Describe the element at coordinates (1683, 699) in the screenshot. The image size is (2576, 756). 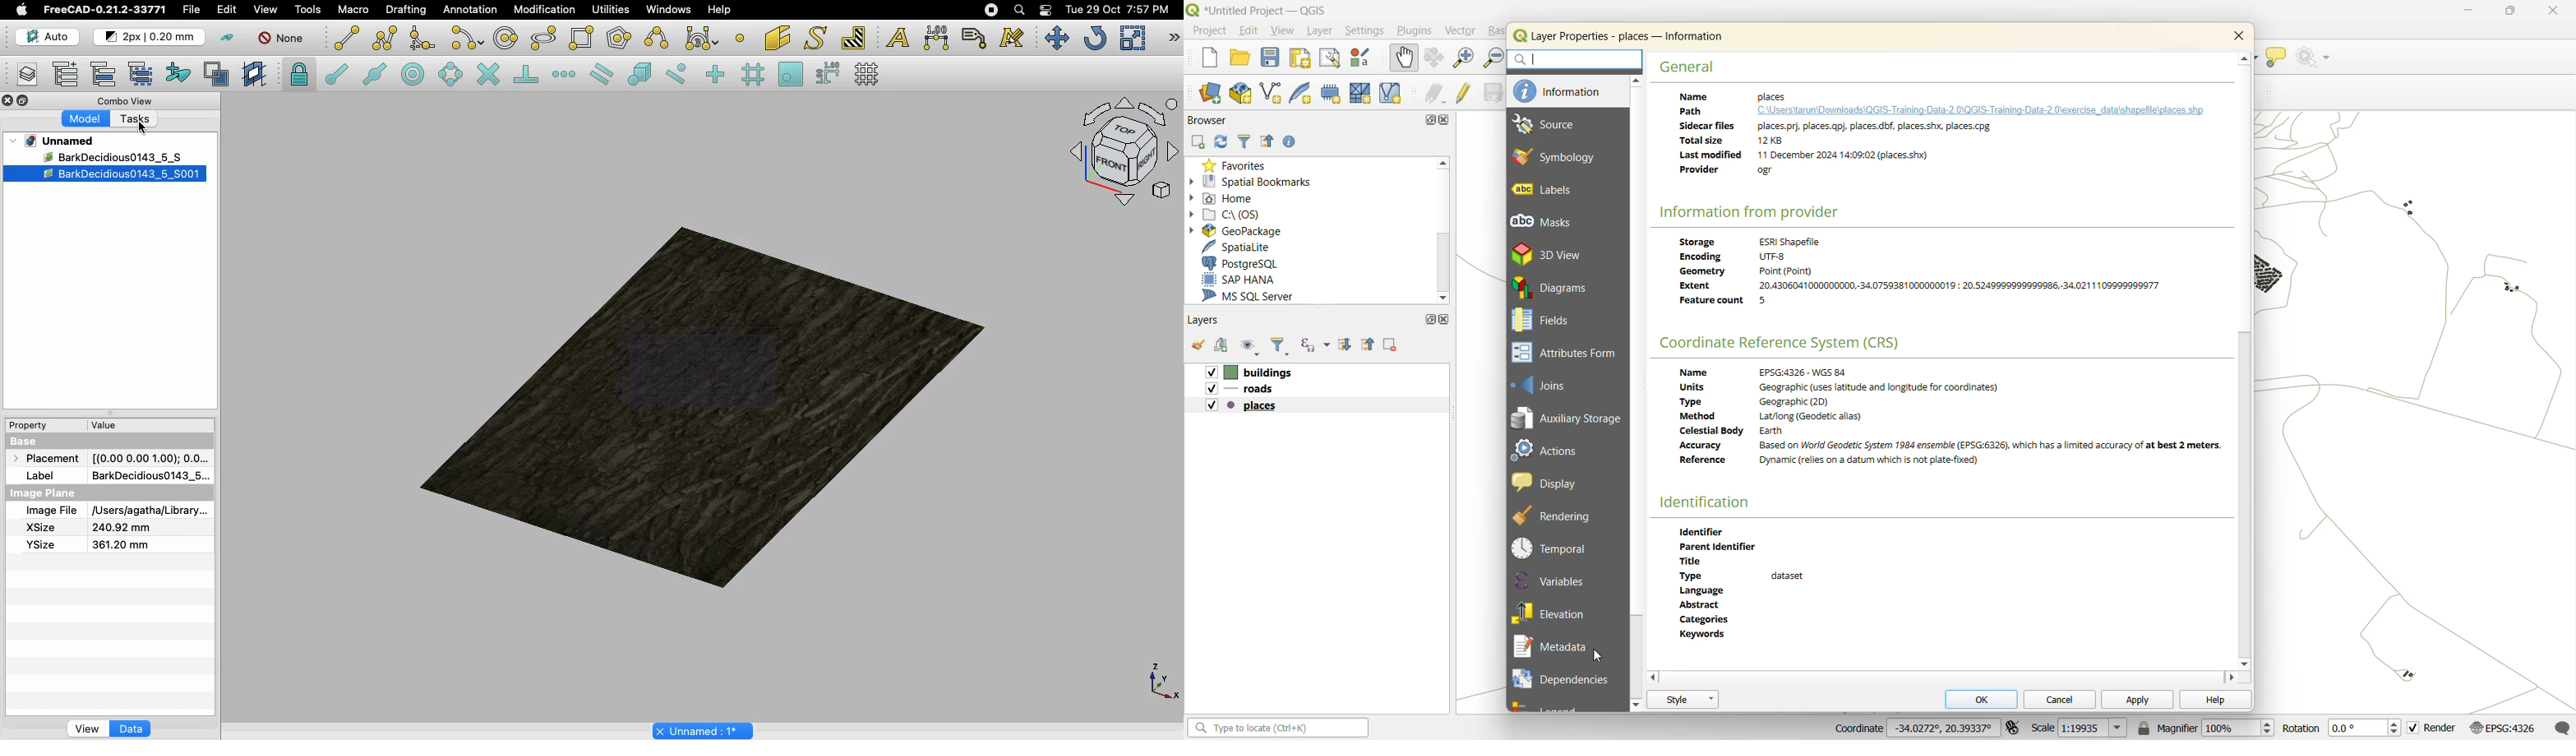
I see `style` at that location.